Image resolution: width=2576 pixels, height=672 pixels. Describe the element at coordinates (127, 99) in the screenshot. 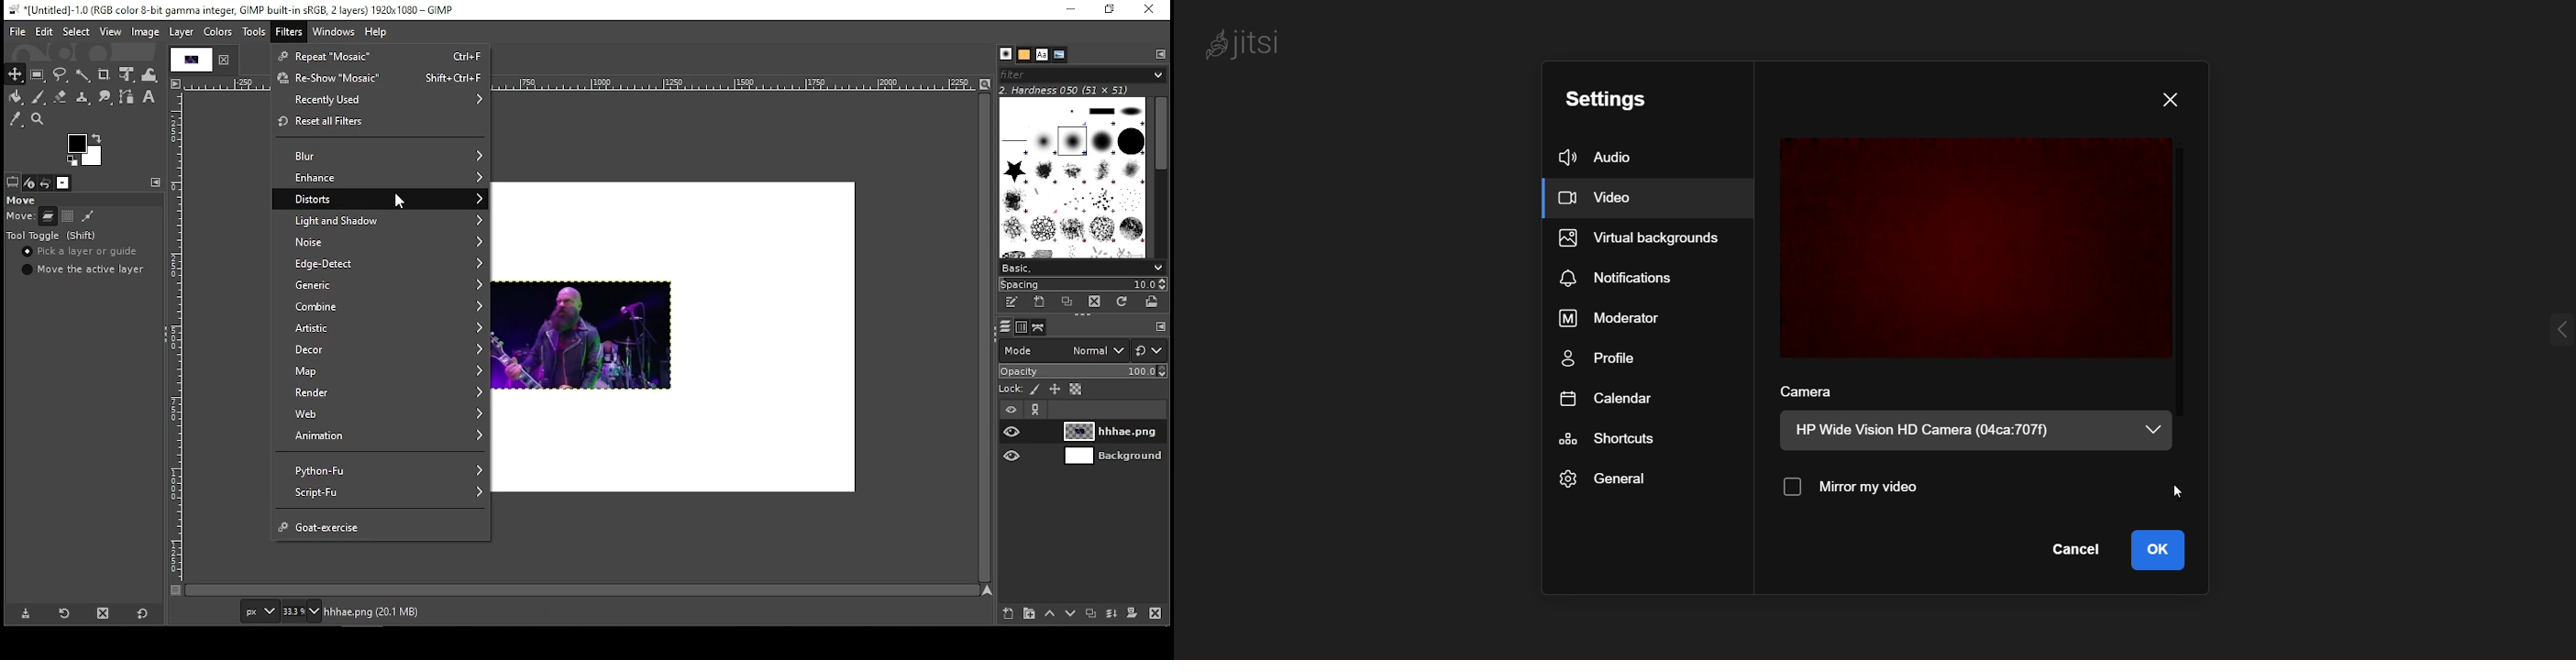

I see `paths tool` at that location.